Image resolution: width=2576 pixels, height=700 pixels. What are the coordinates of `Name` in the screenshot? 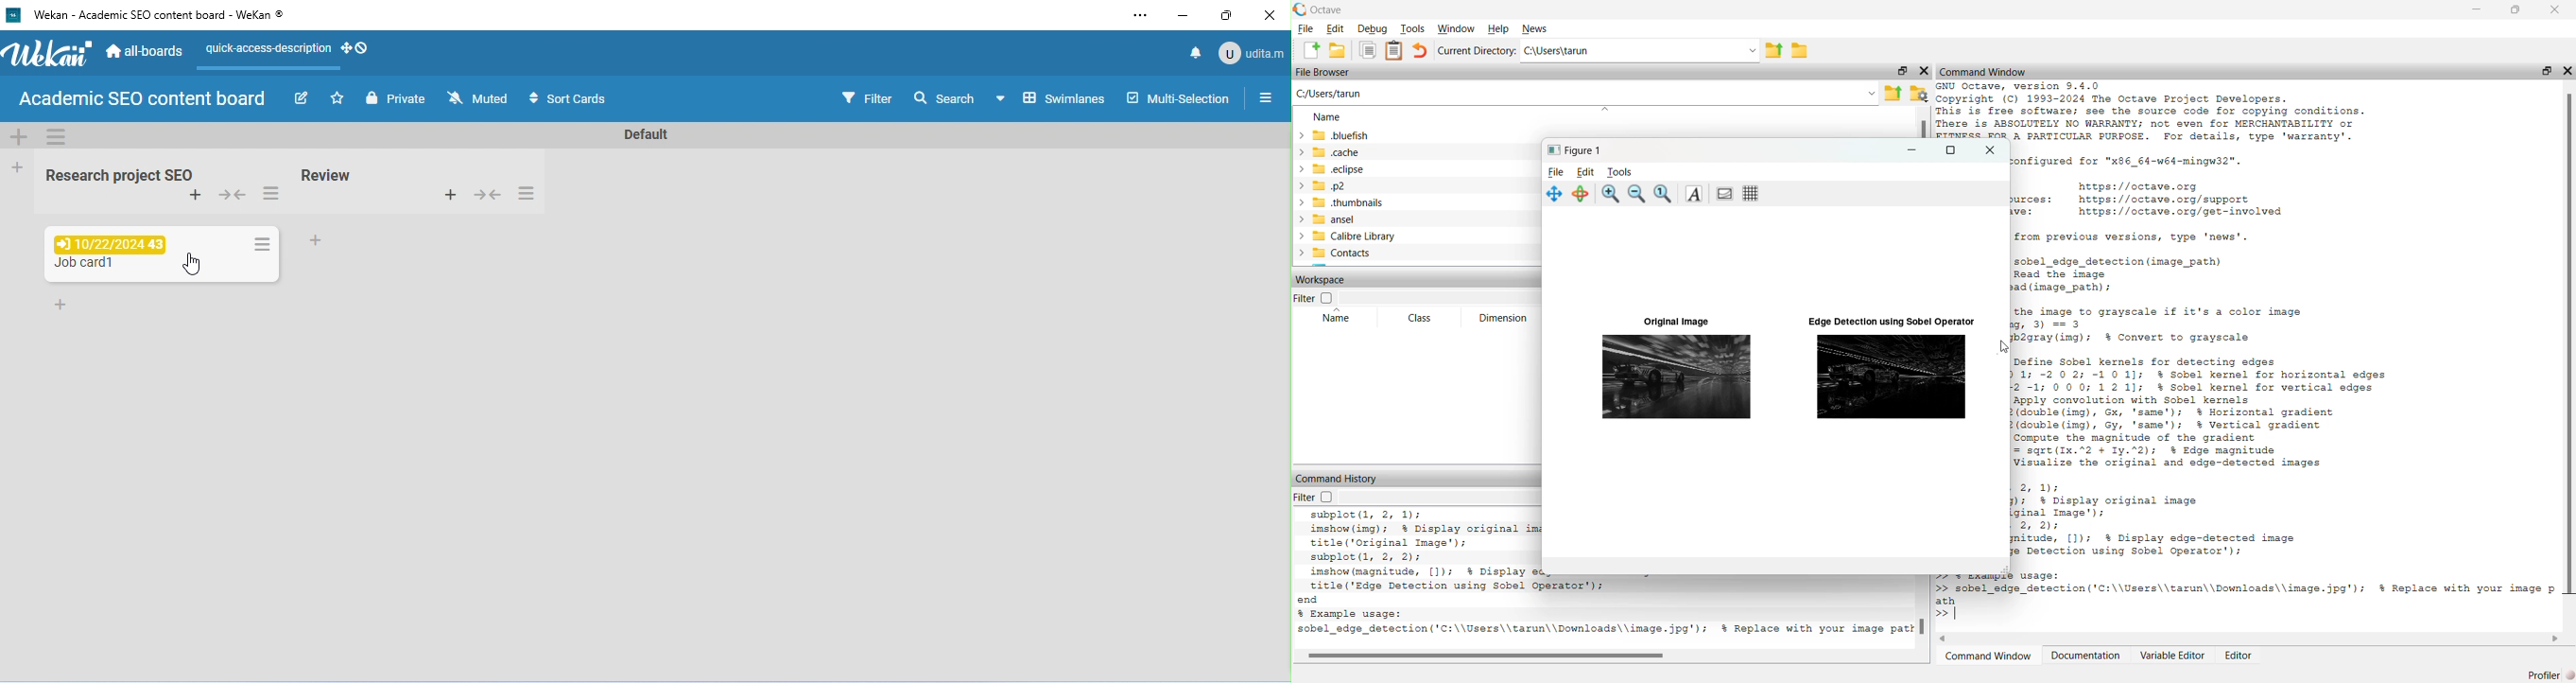 It's located at (1338, 320).